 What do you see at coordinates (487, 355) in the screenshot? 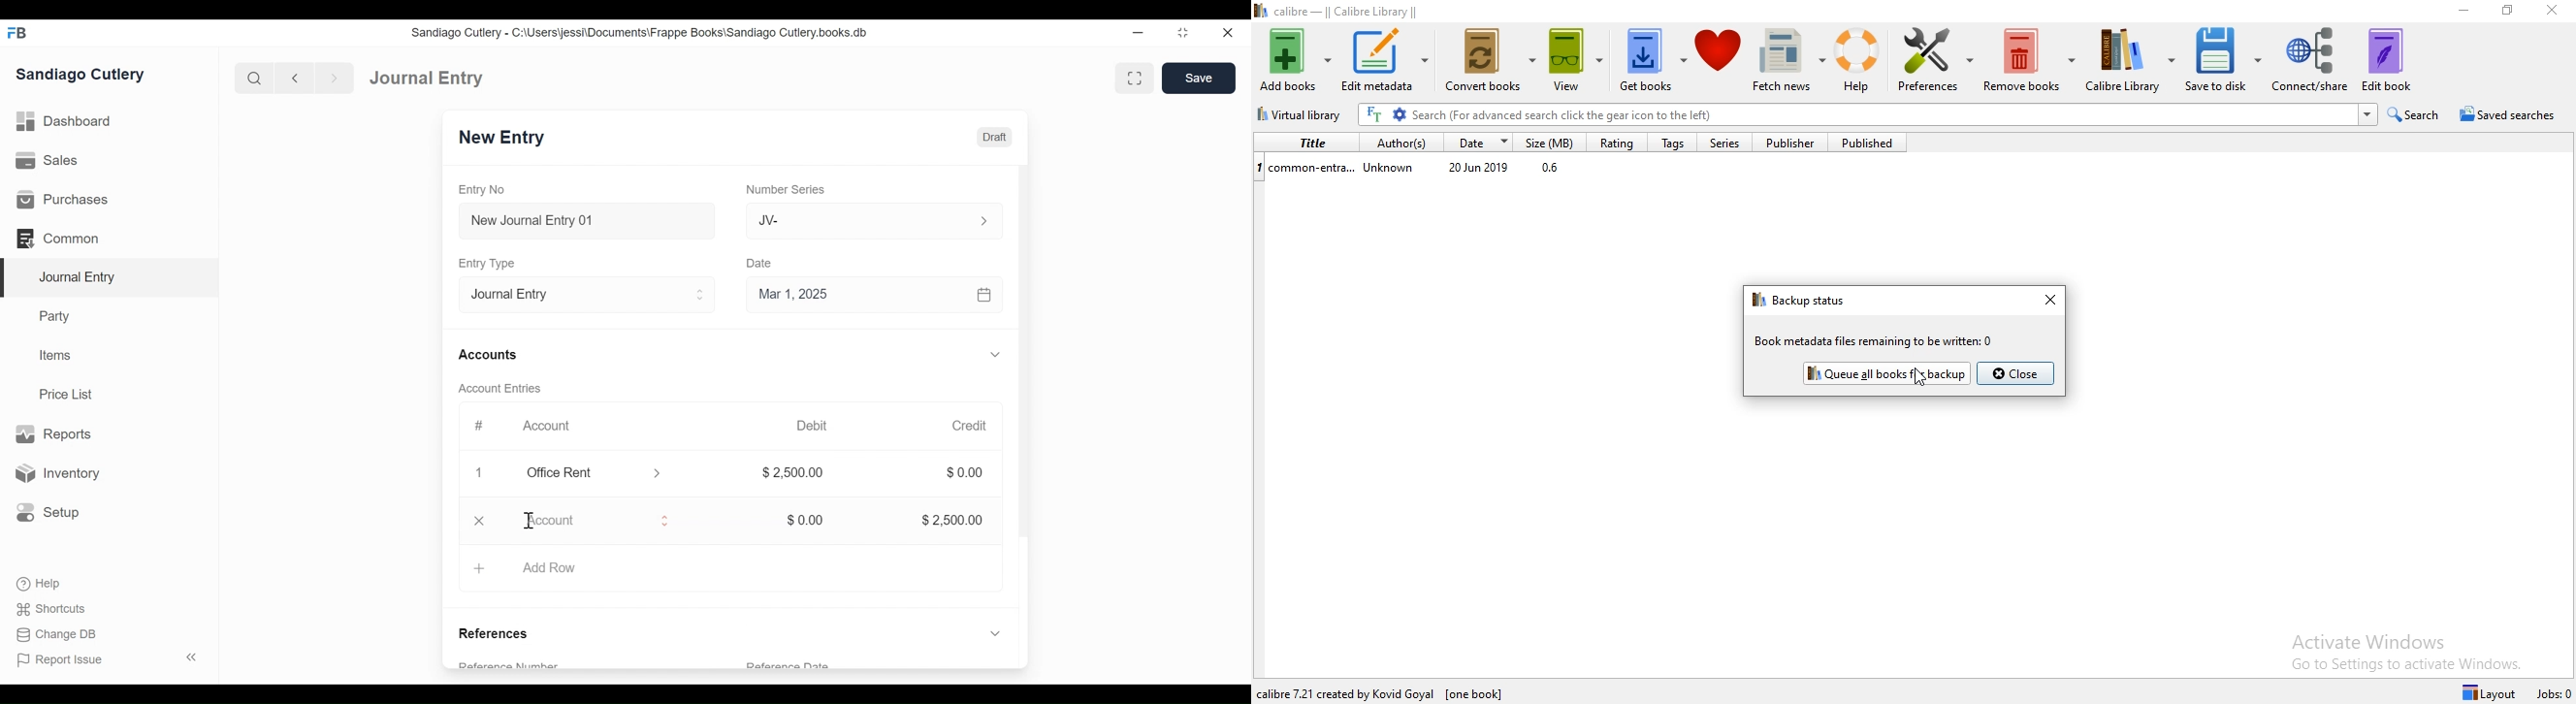
I see `Accounts` at bounding box center [487, 355].